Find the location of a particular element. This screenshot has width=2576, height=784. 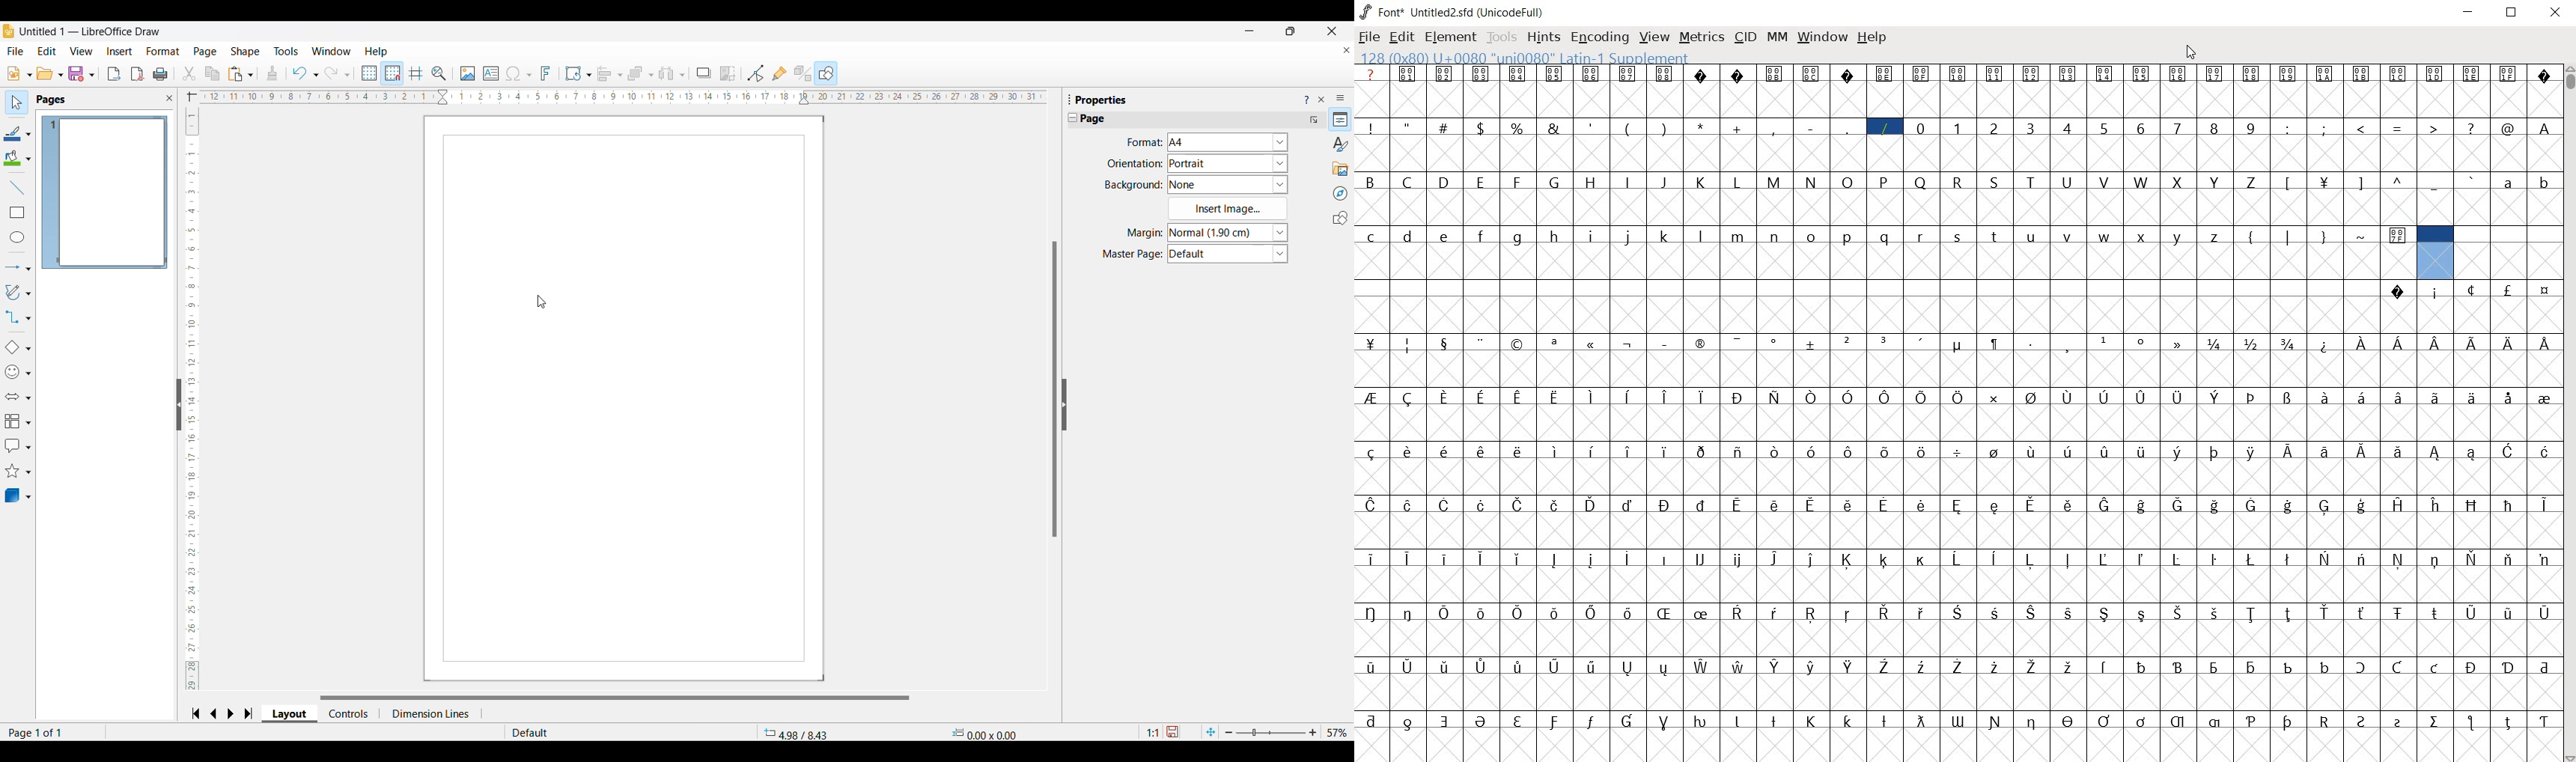

Symbol is located at coordinates (1556, 560).